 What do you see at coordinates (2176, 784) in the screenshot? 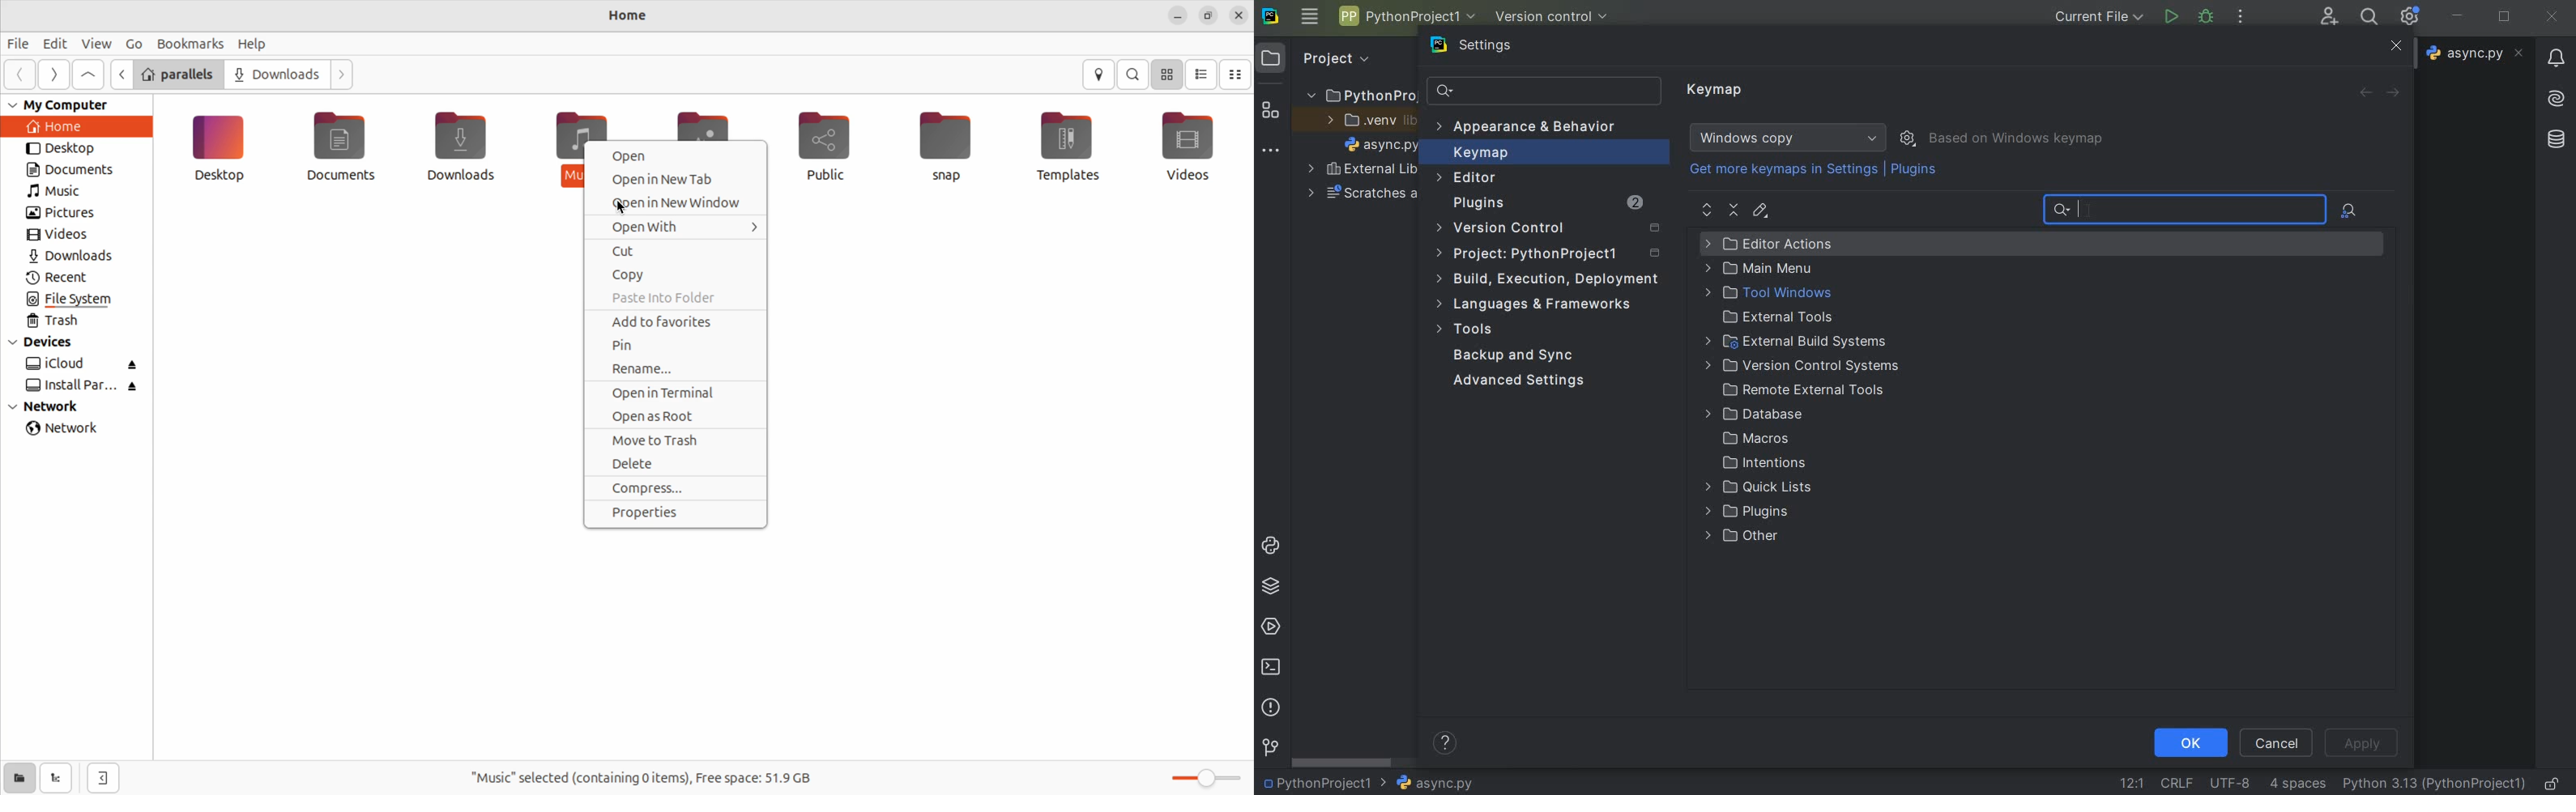
I see `line separator` at bounding box center [2176, 784].